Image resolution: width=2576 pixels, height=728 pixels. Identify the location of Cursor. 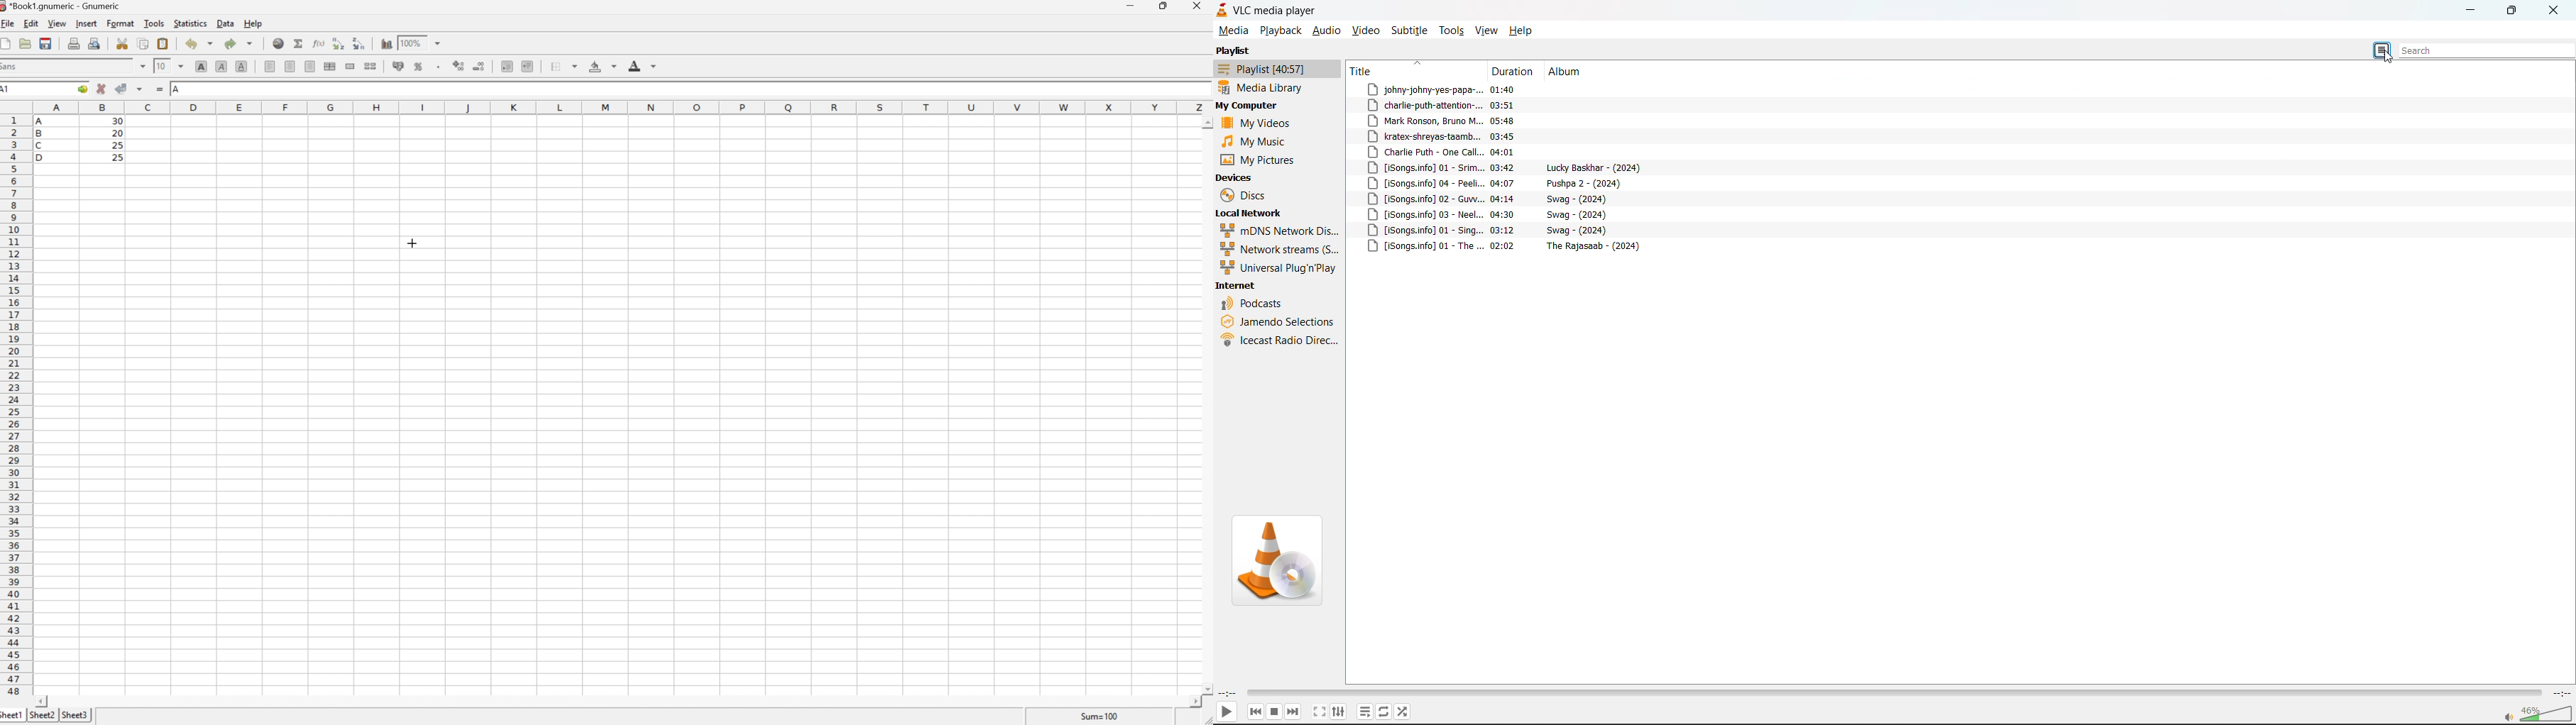
(56, 119).